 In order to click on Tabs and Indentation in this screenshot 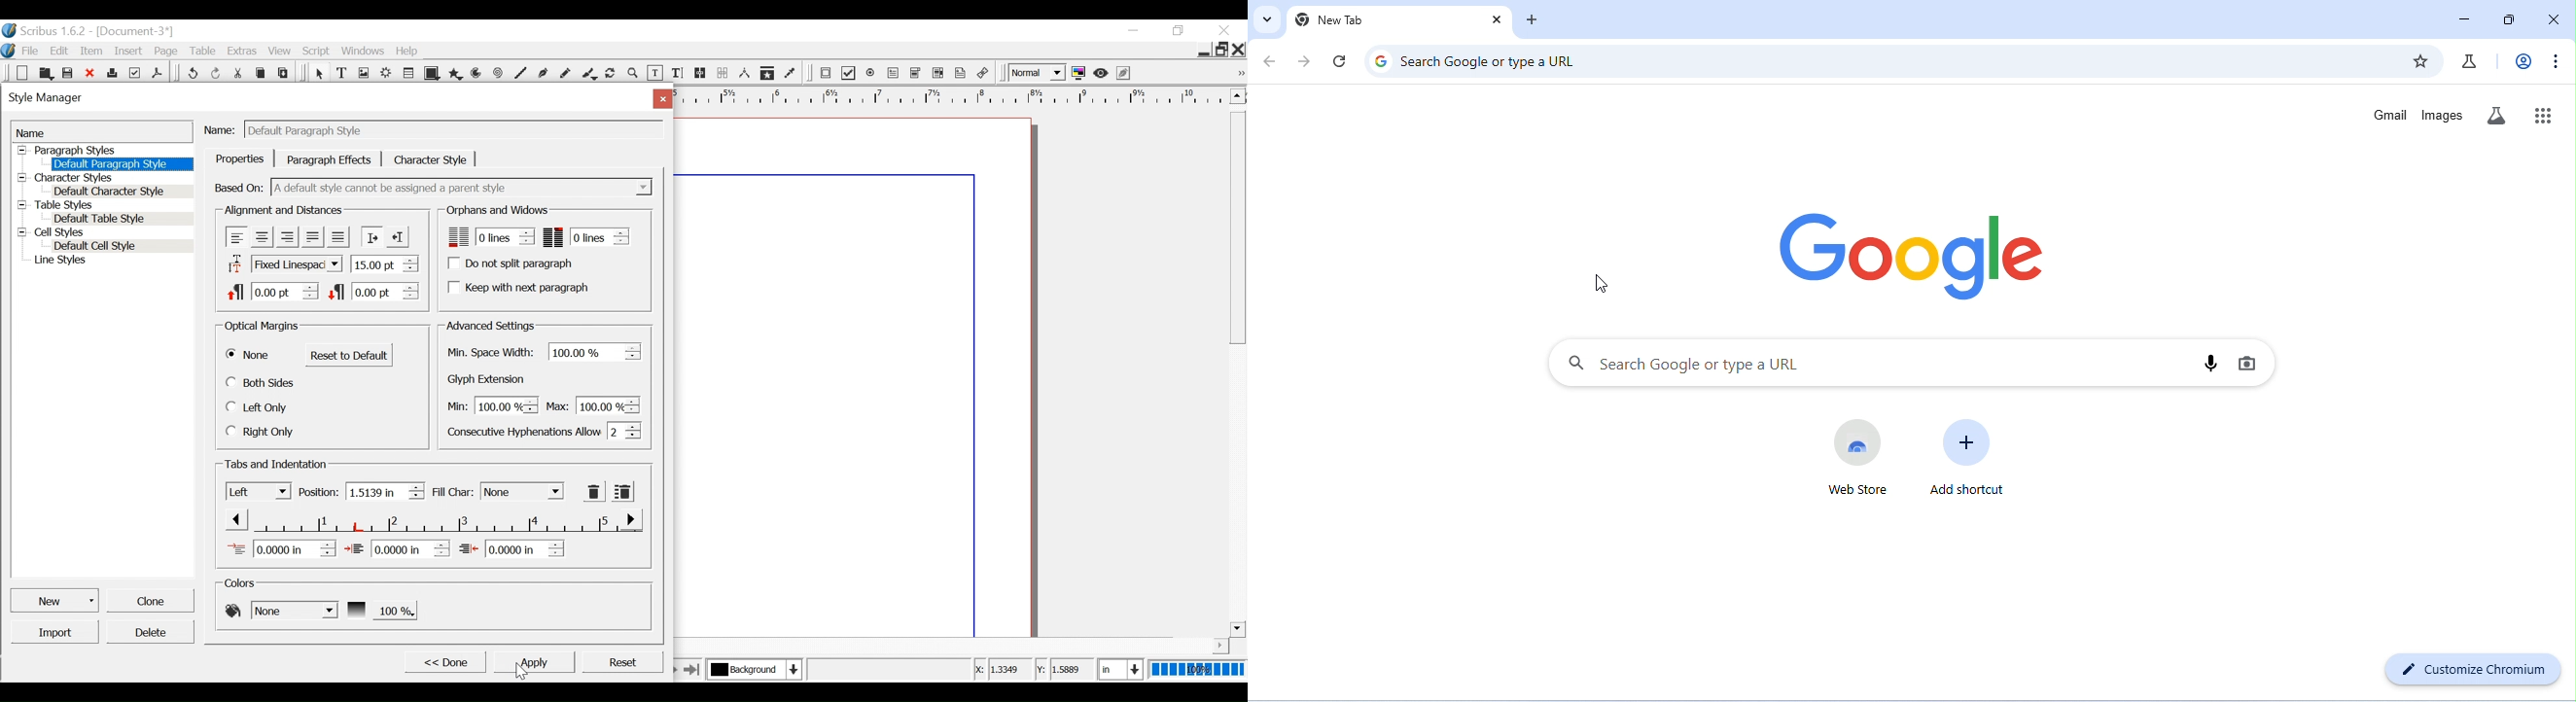, I will do `click(278, 465)`.